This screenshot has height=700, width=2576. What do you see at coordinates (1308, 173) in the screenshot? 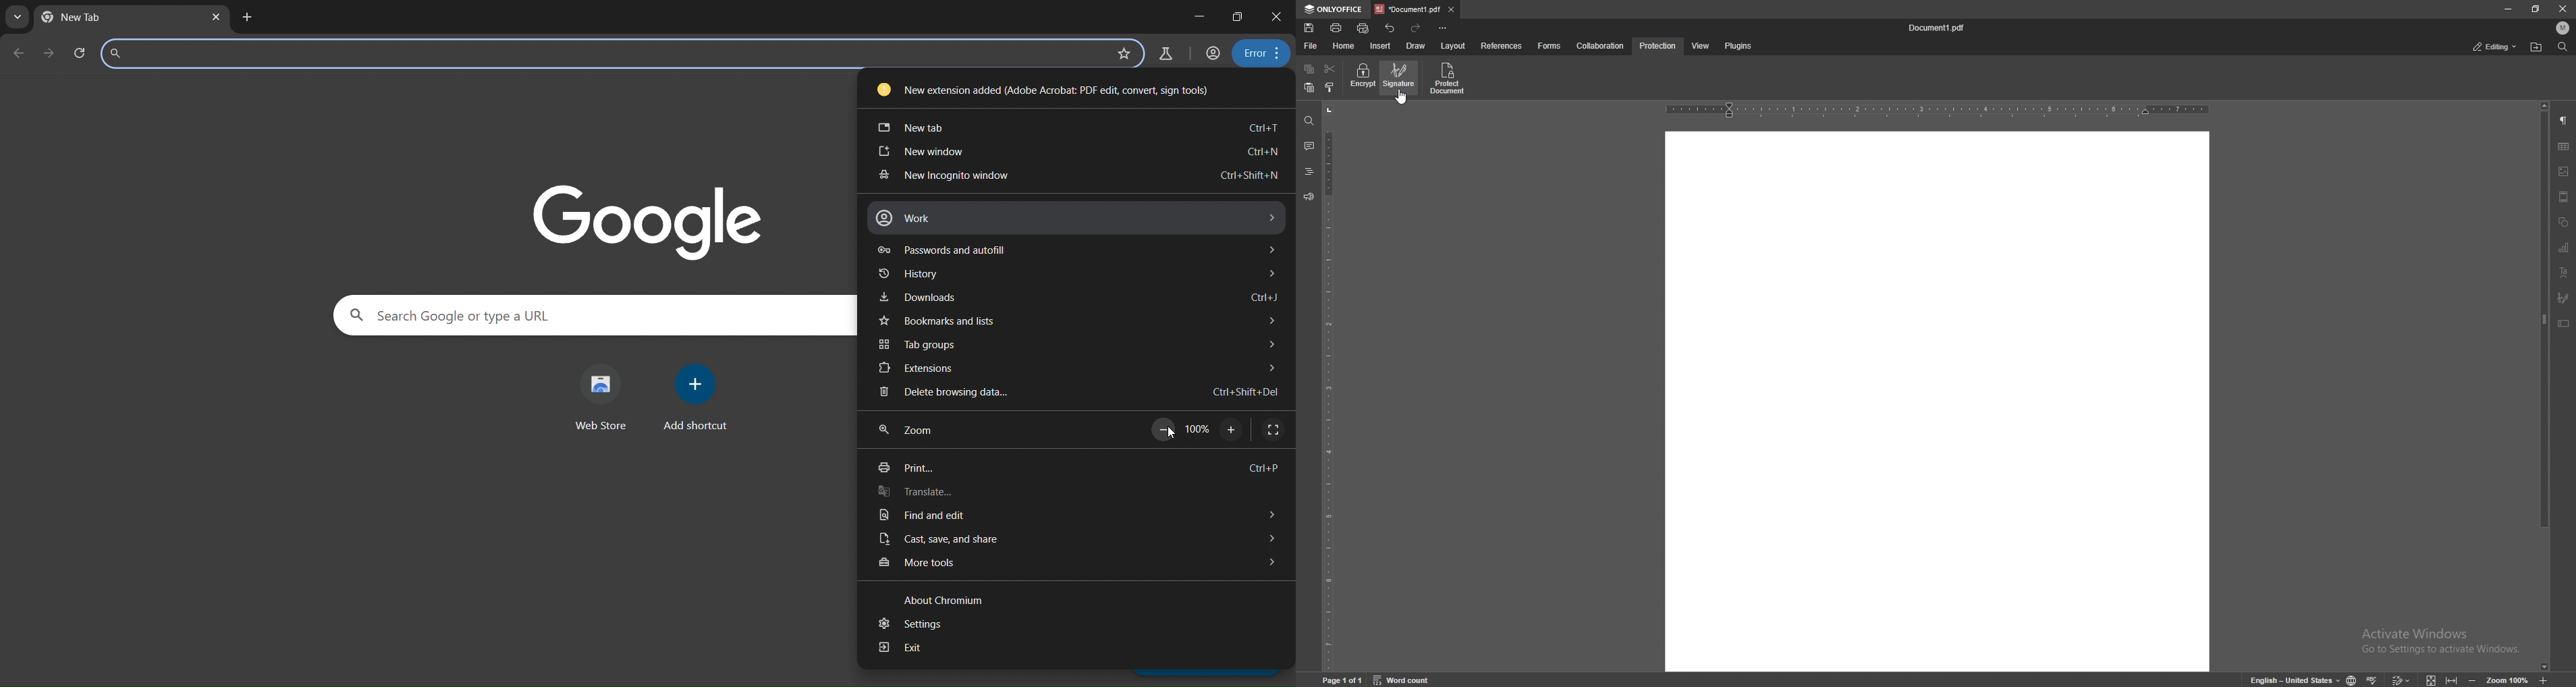
I see `heading` at bounding box center [1308, 173].